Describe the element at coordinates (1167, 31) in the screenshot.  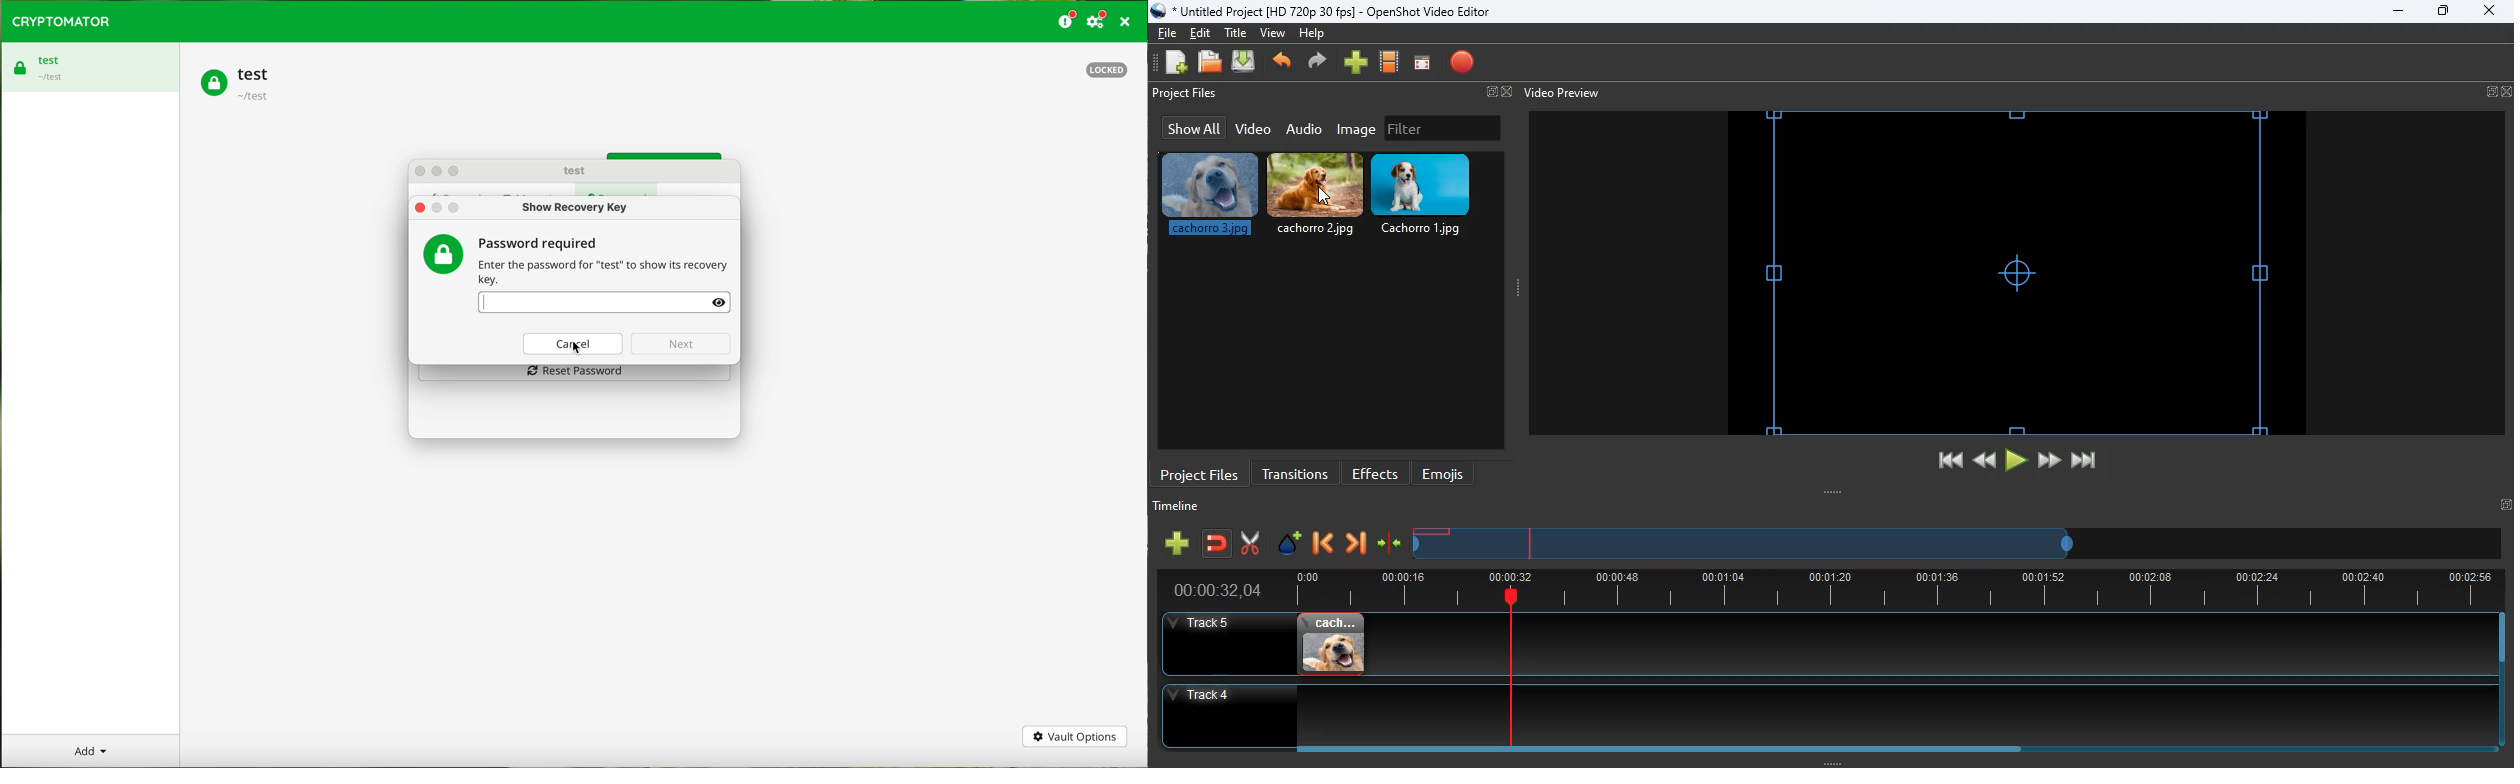
I see `file` at that location.